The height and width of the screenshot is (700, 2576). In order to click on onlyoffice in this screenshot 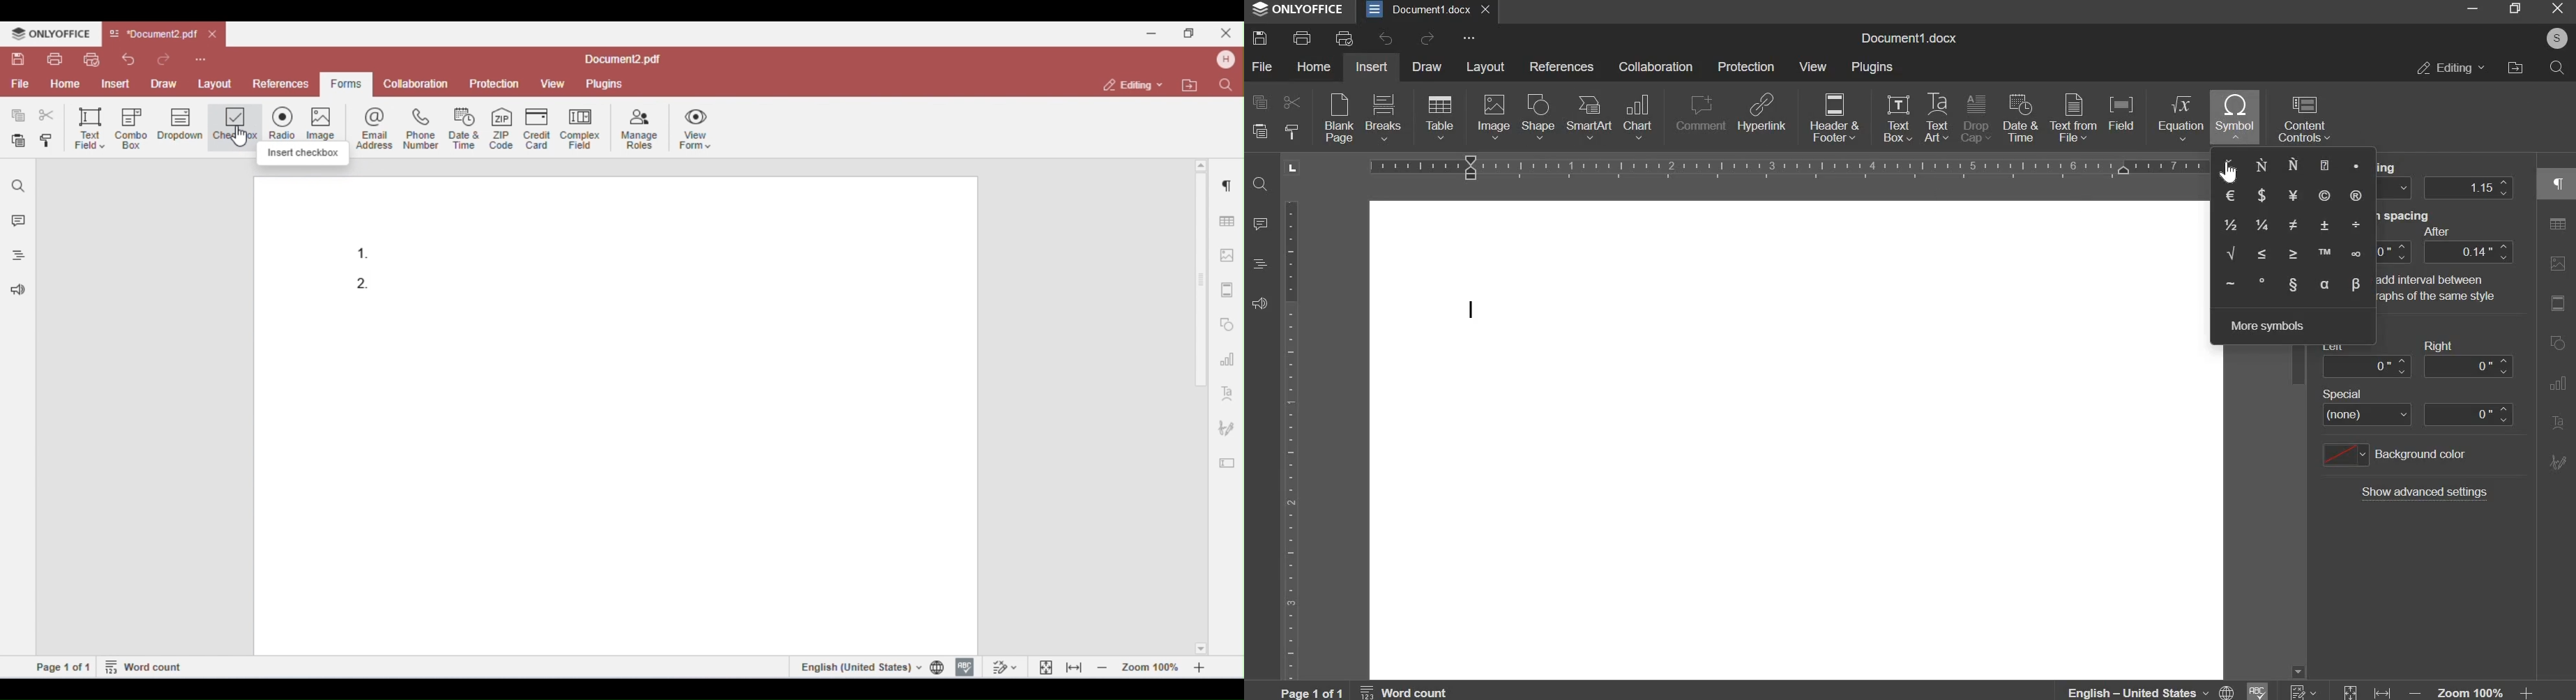, I will do `click(1298, 8)`.